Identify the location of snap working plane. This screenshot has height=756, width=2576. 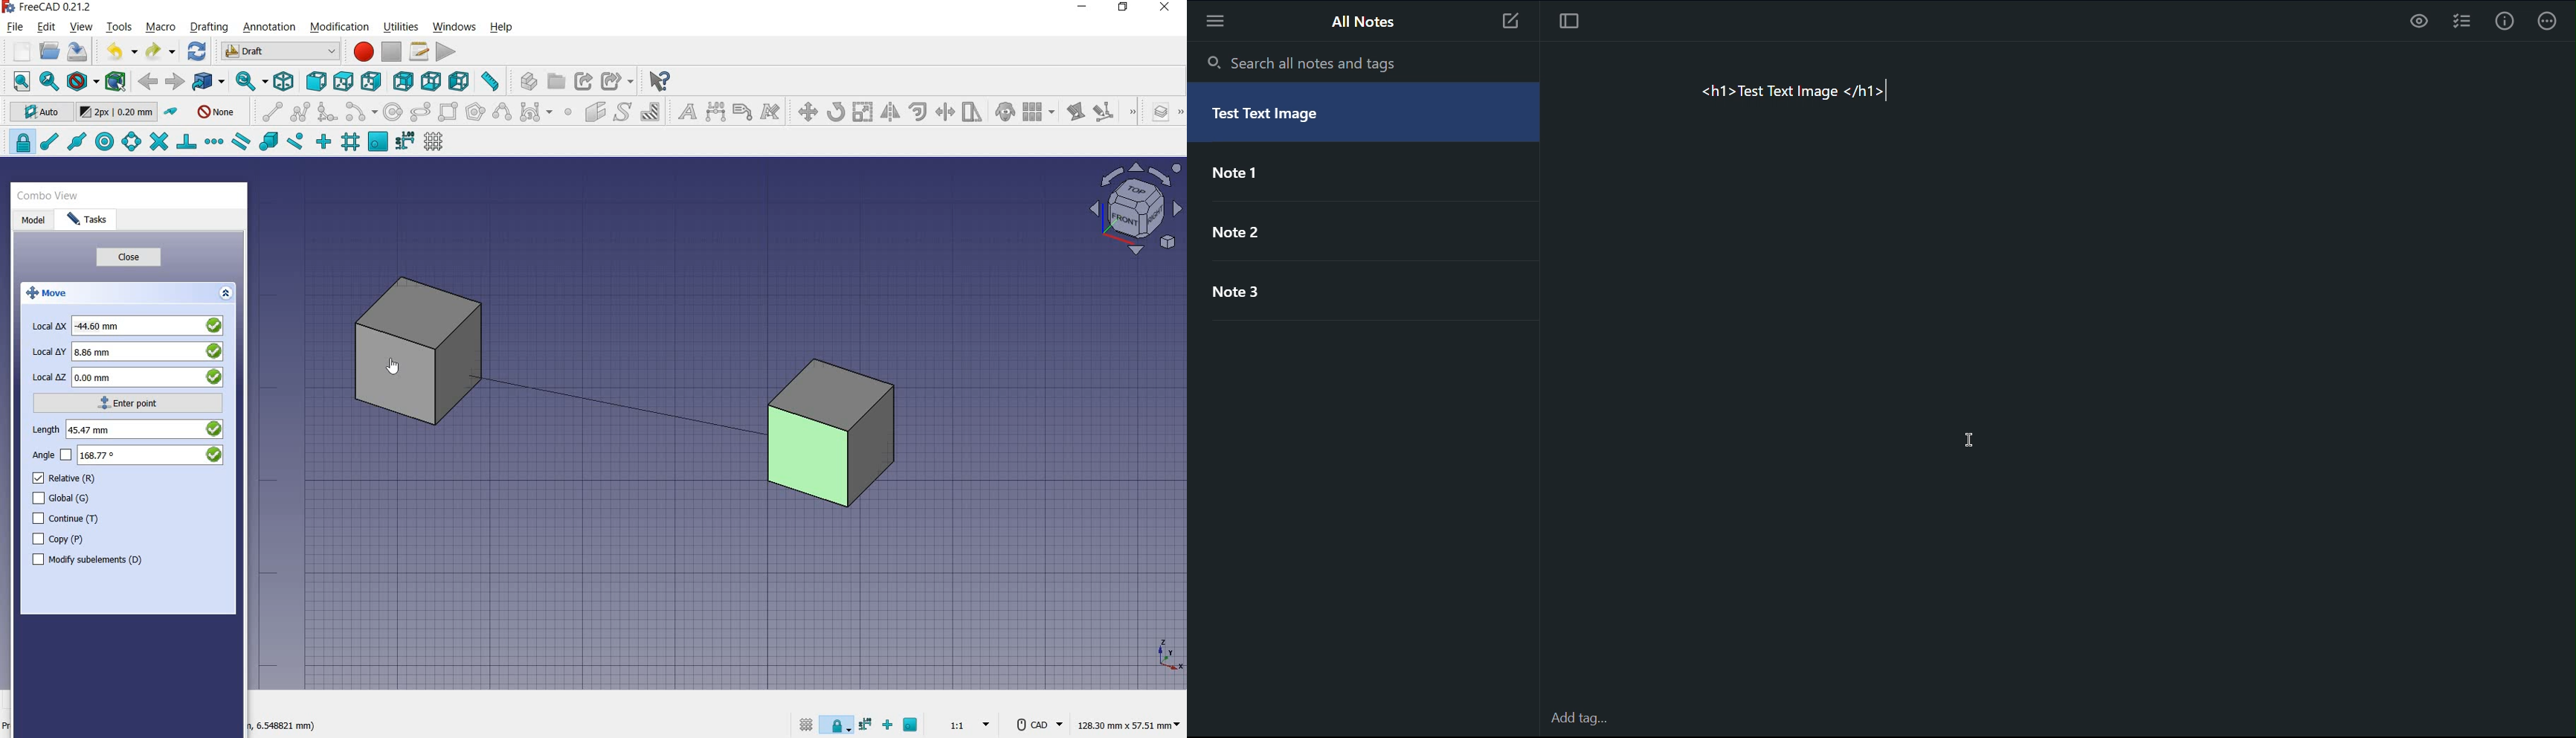
(379, 142).